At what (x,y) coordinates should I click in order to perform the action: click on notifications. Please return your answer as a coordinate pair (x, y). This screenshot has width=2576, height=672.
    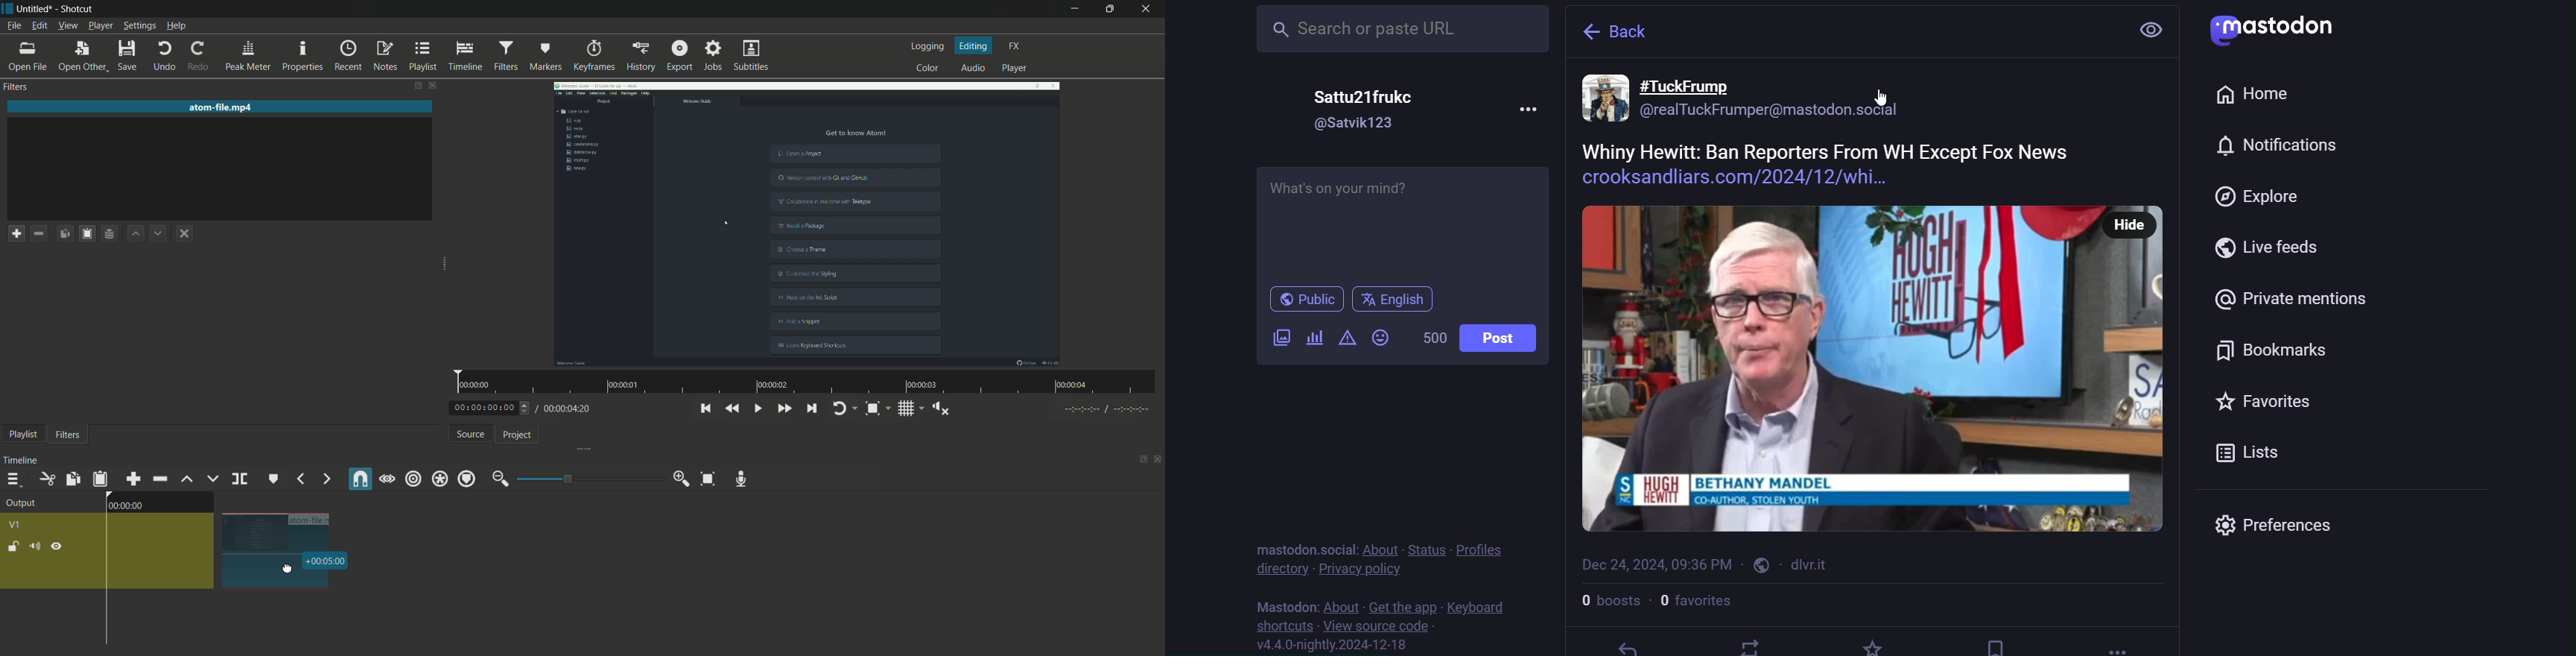
    Looking at the image, I should click on (2274, 147).